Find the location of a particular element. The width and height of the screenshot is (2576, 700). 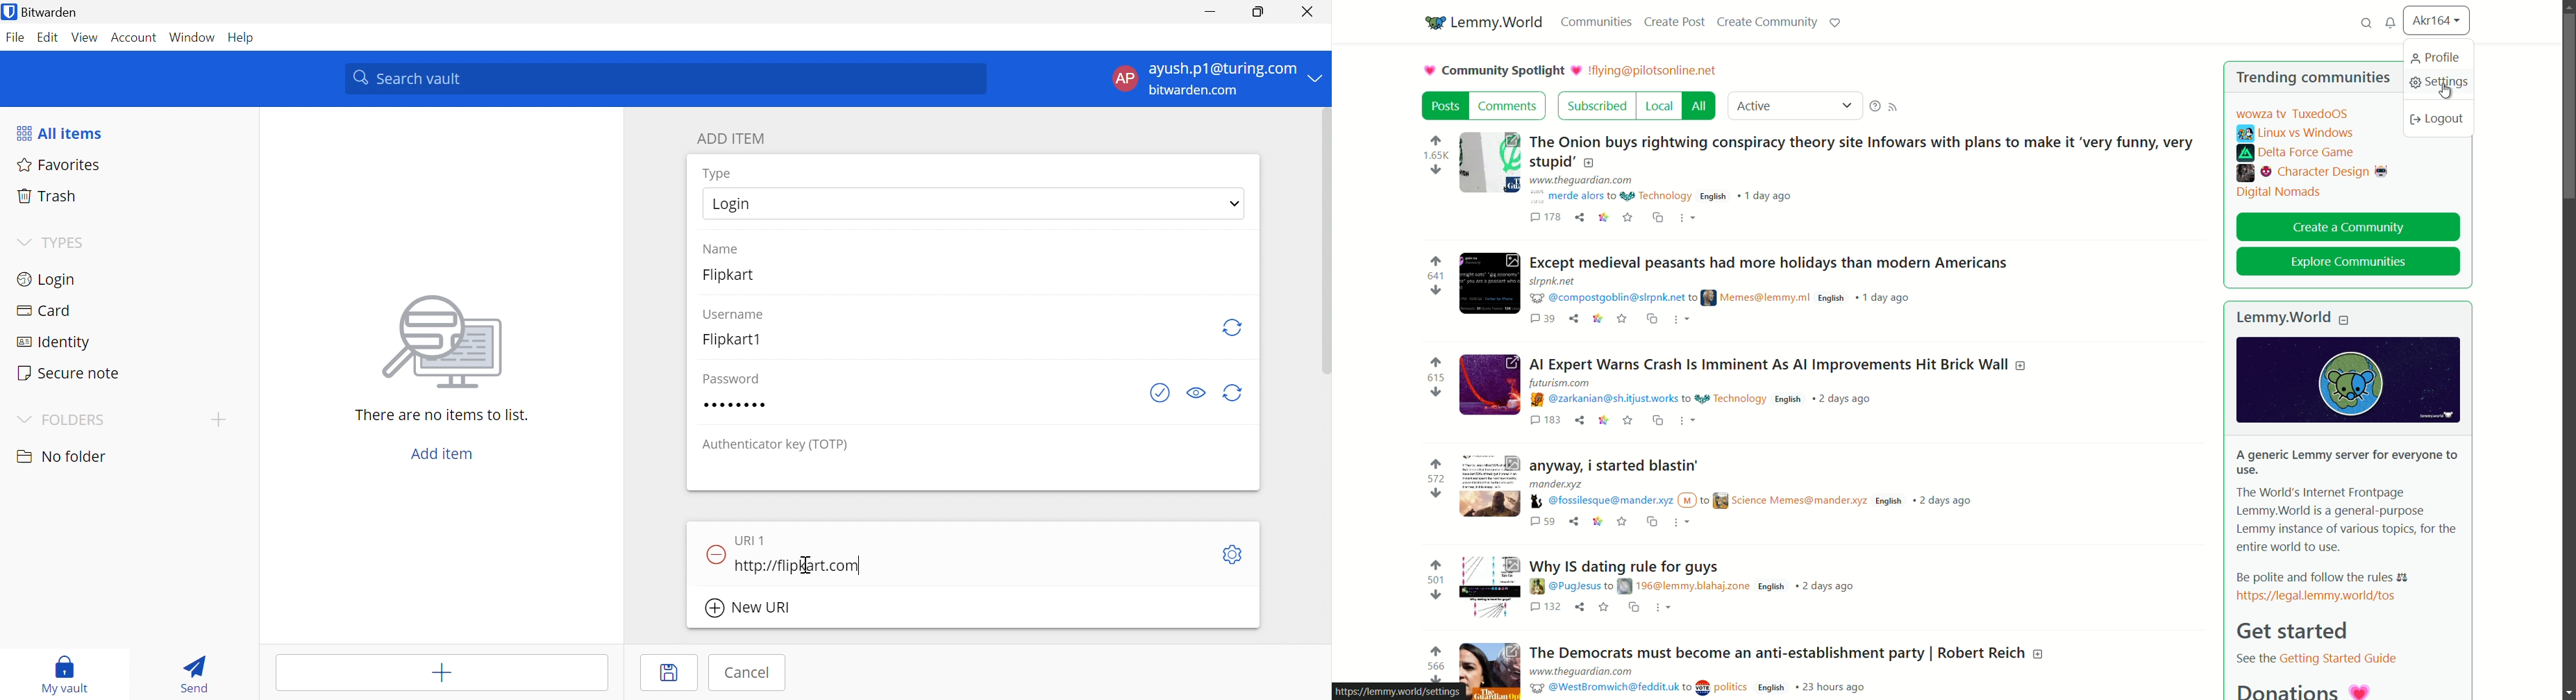

Add item is located at coordinates (442, 674).